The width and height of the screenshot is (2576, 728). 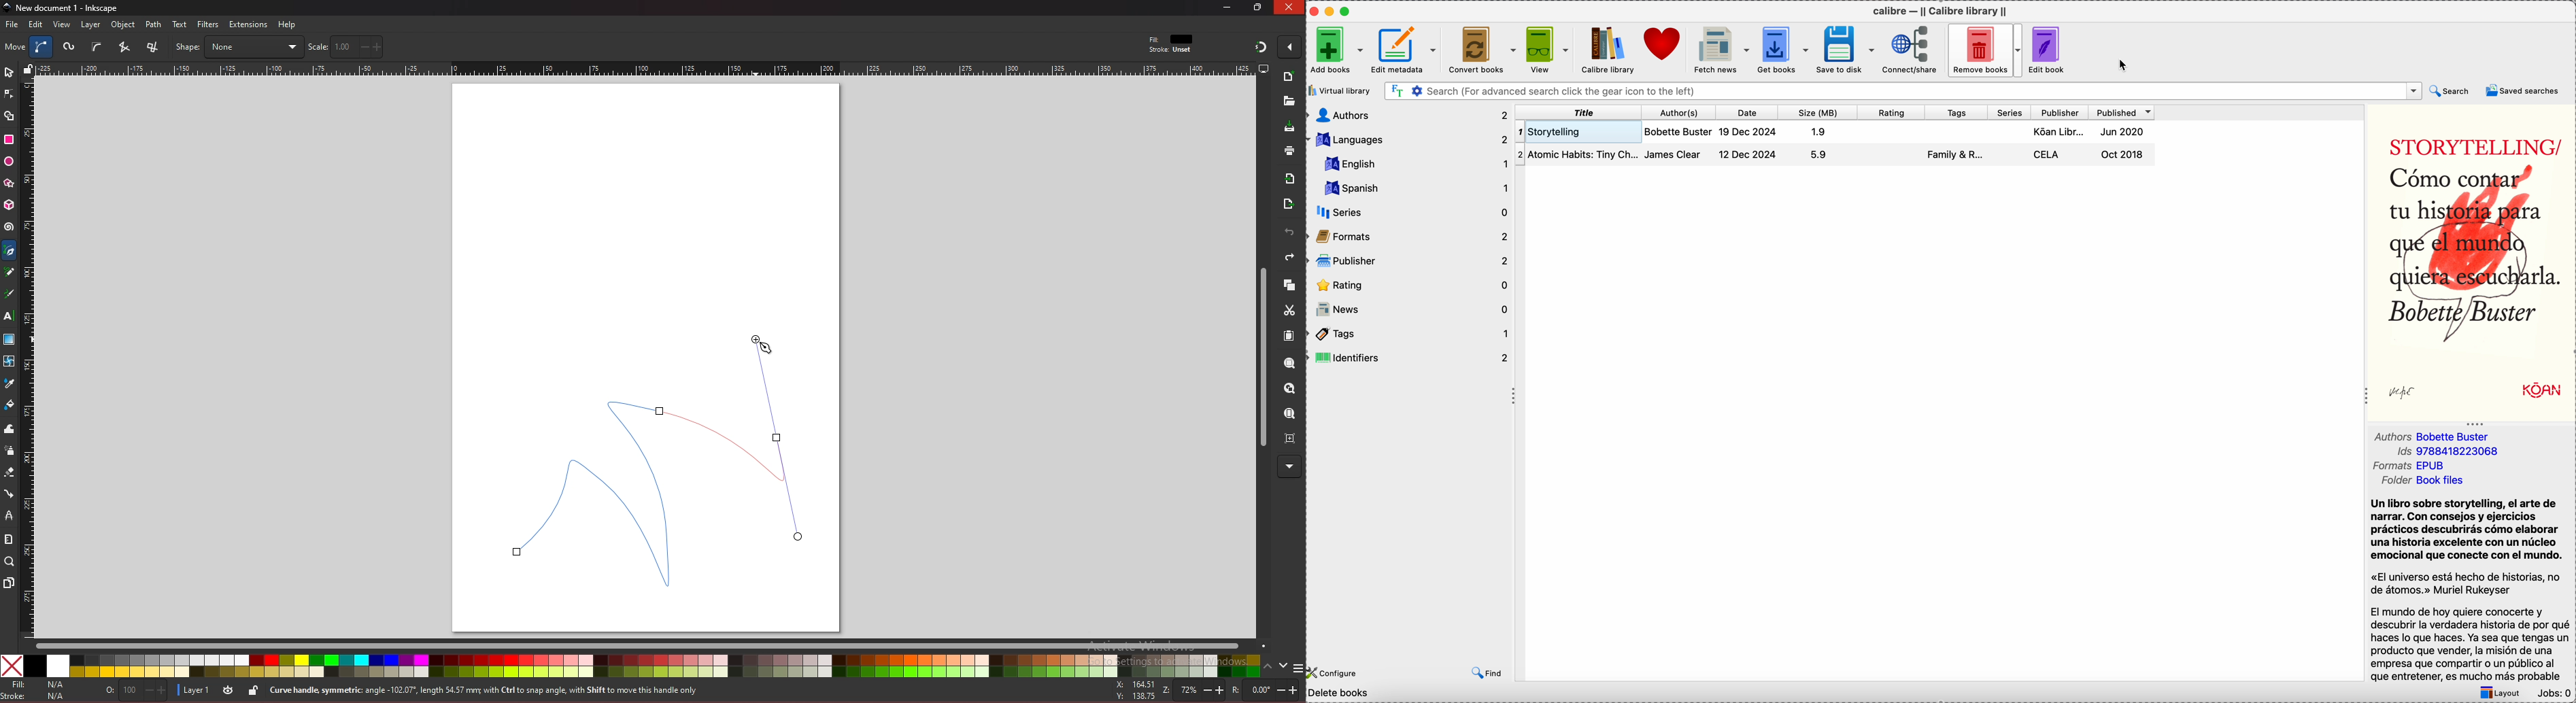 I want to click on book cover preview, so click(x=2471, y=262).